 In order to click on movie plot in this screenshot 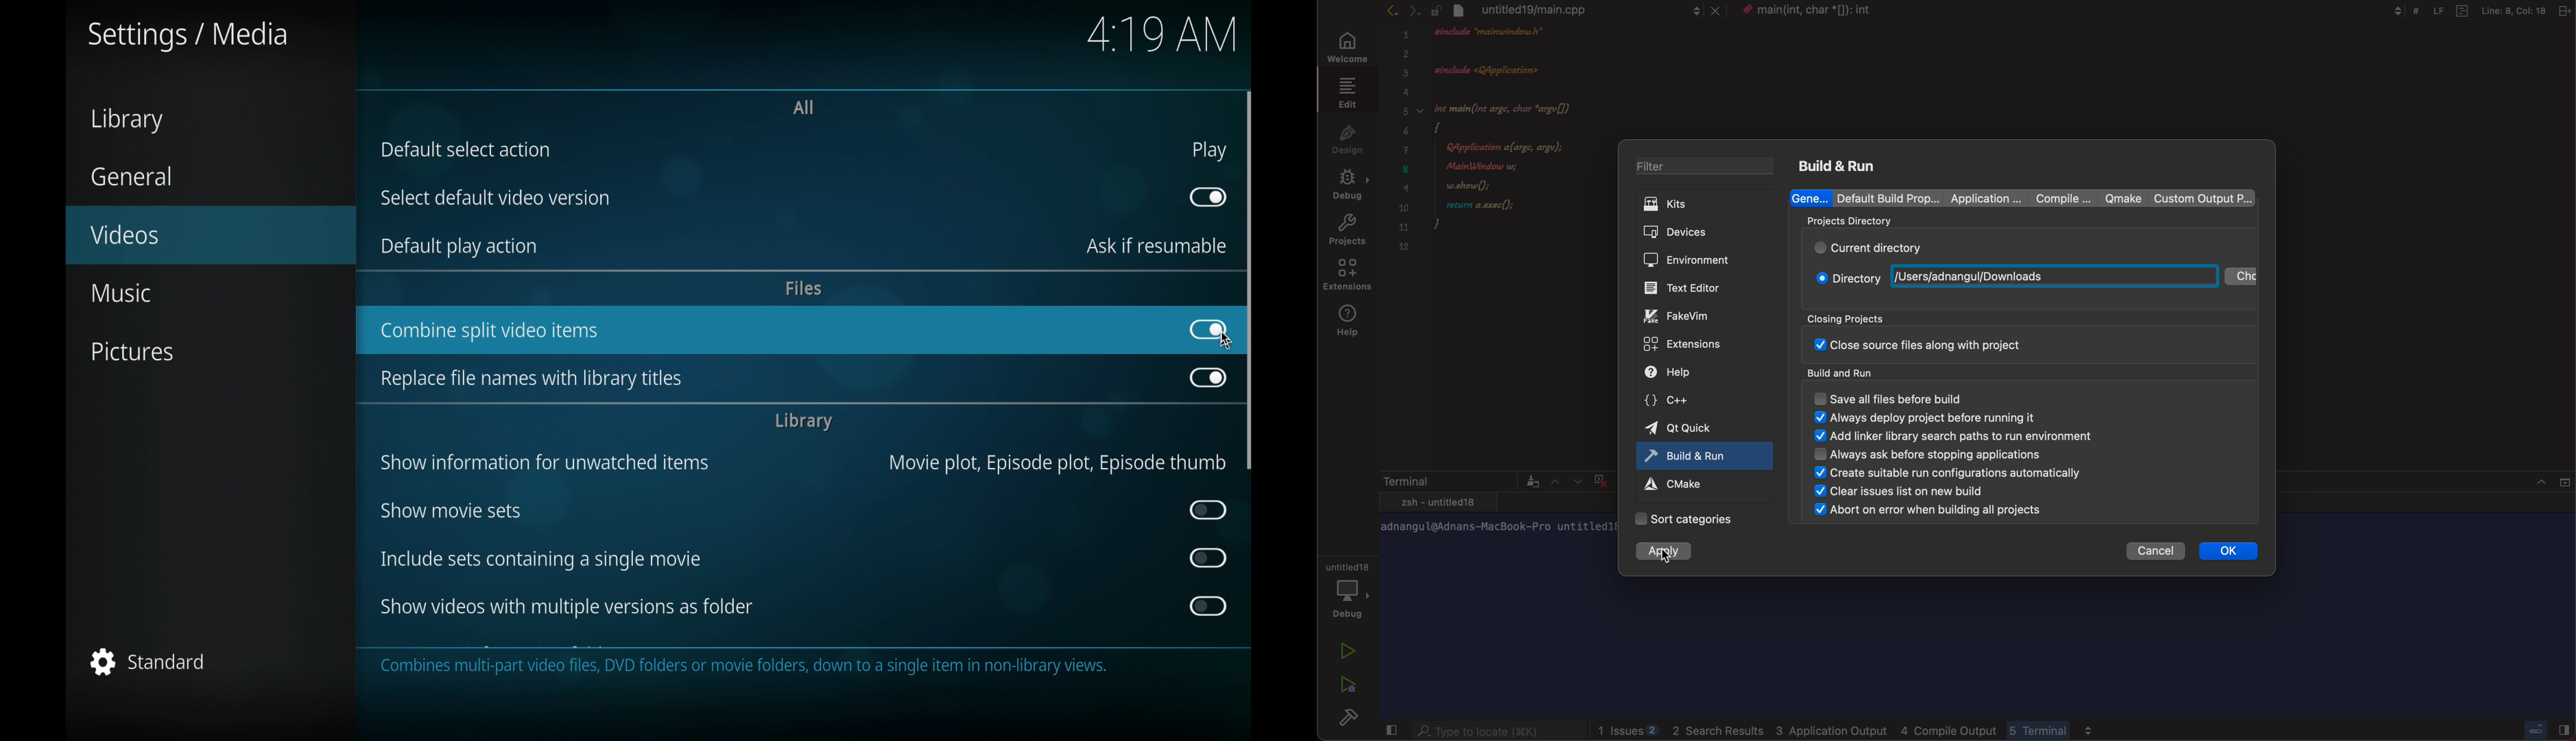, I will do `click(1057, 464)`.